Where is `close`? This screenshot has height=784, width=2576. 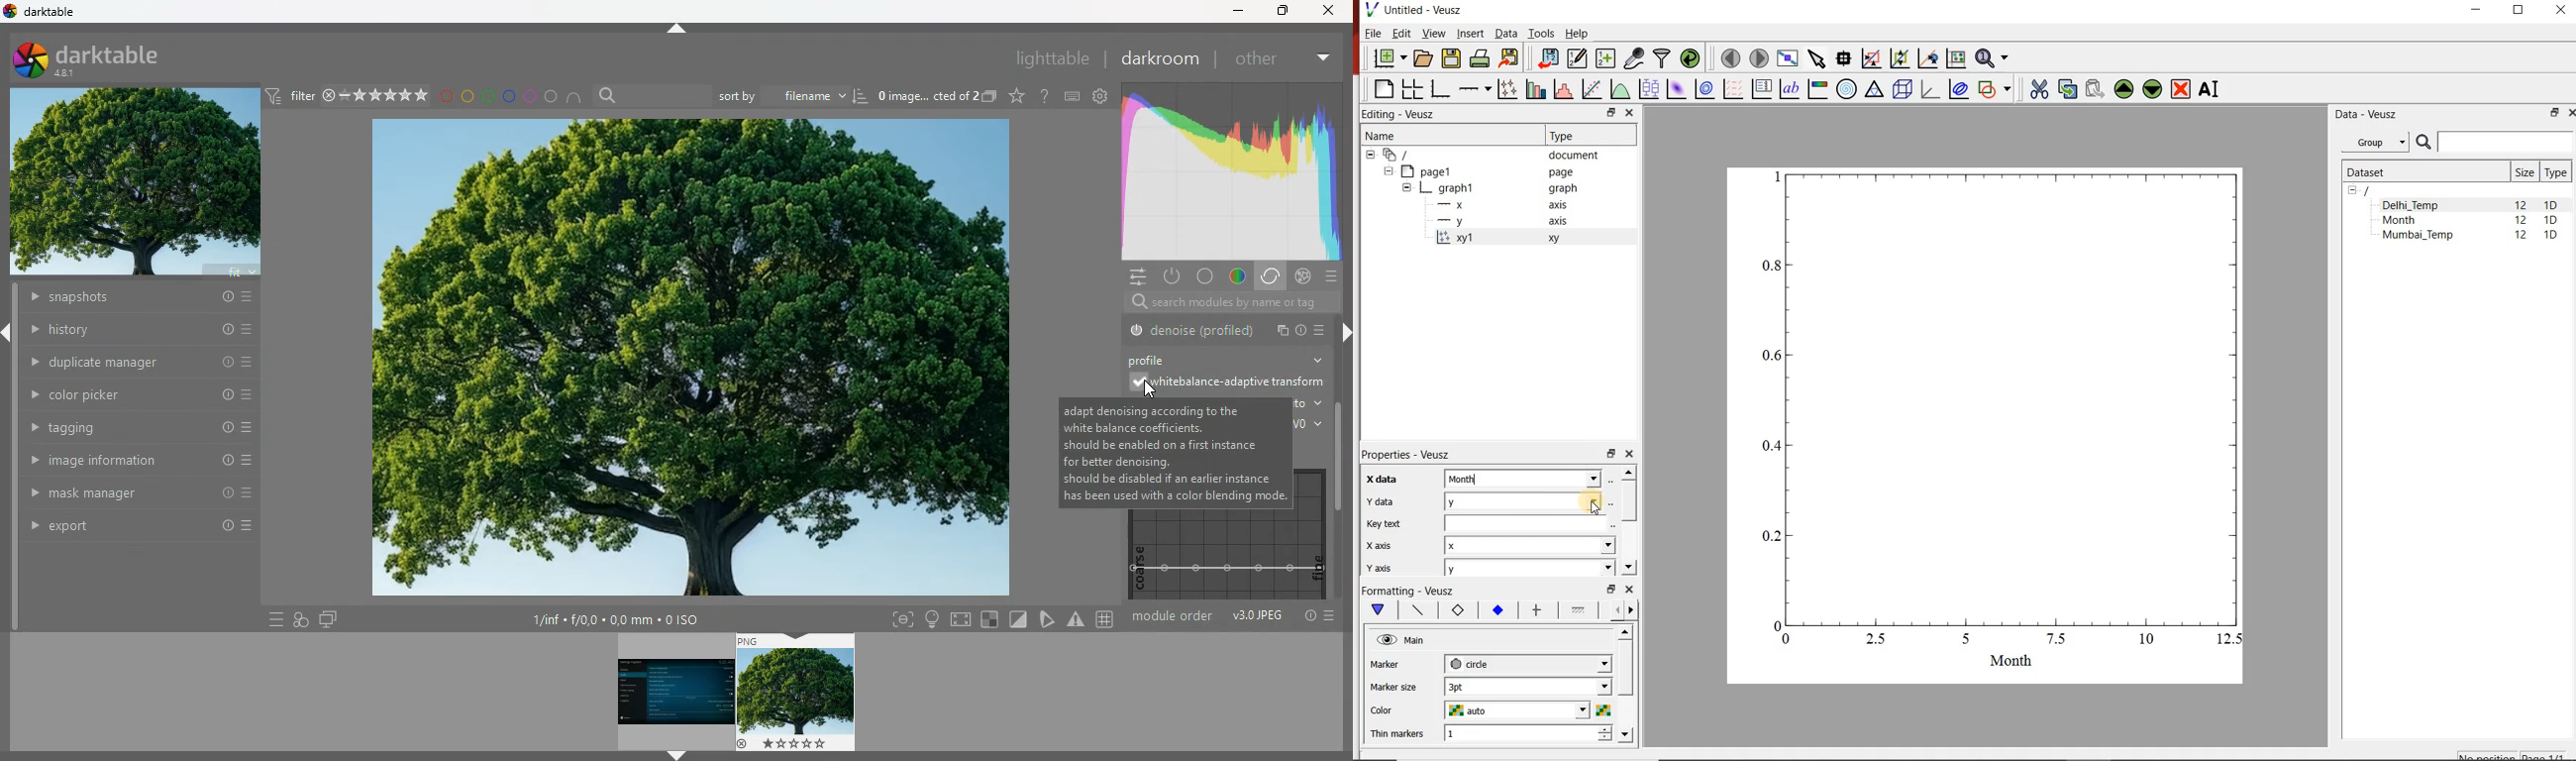 close is located at coordinates (1629, 589).